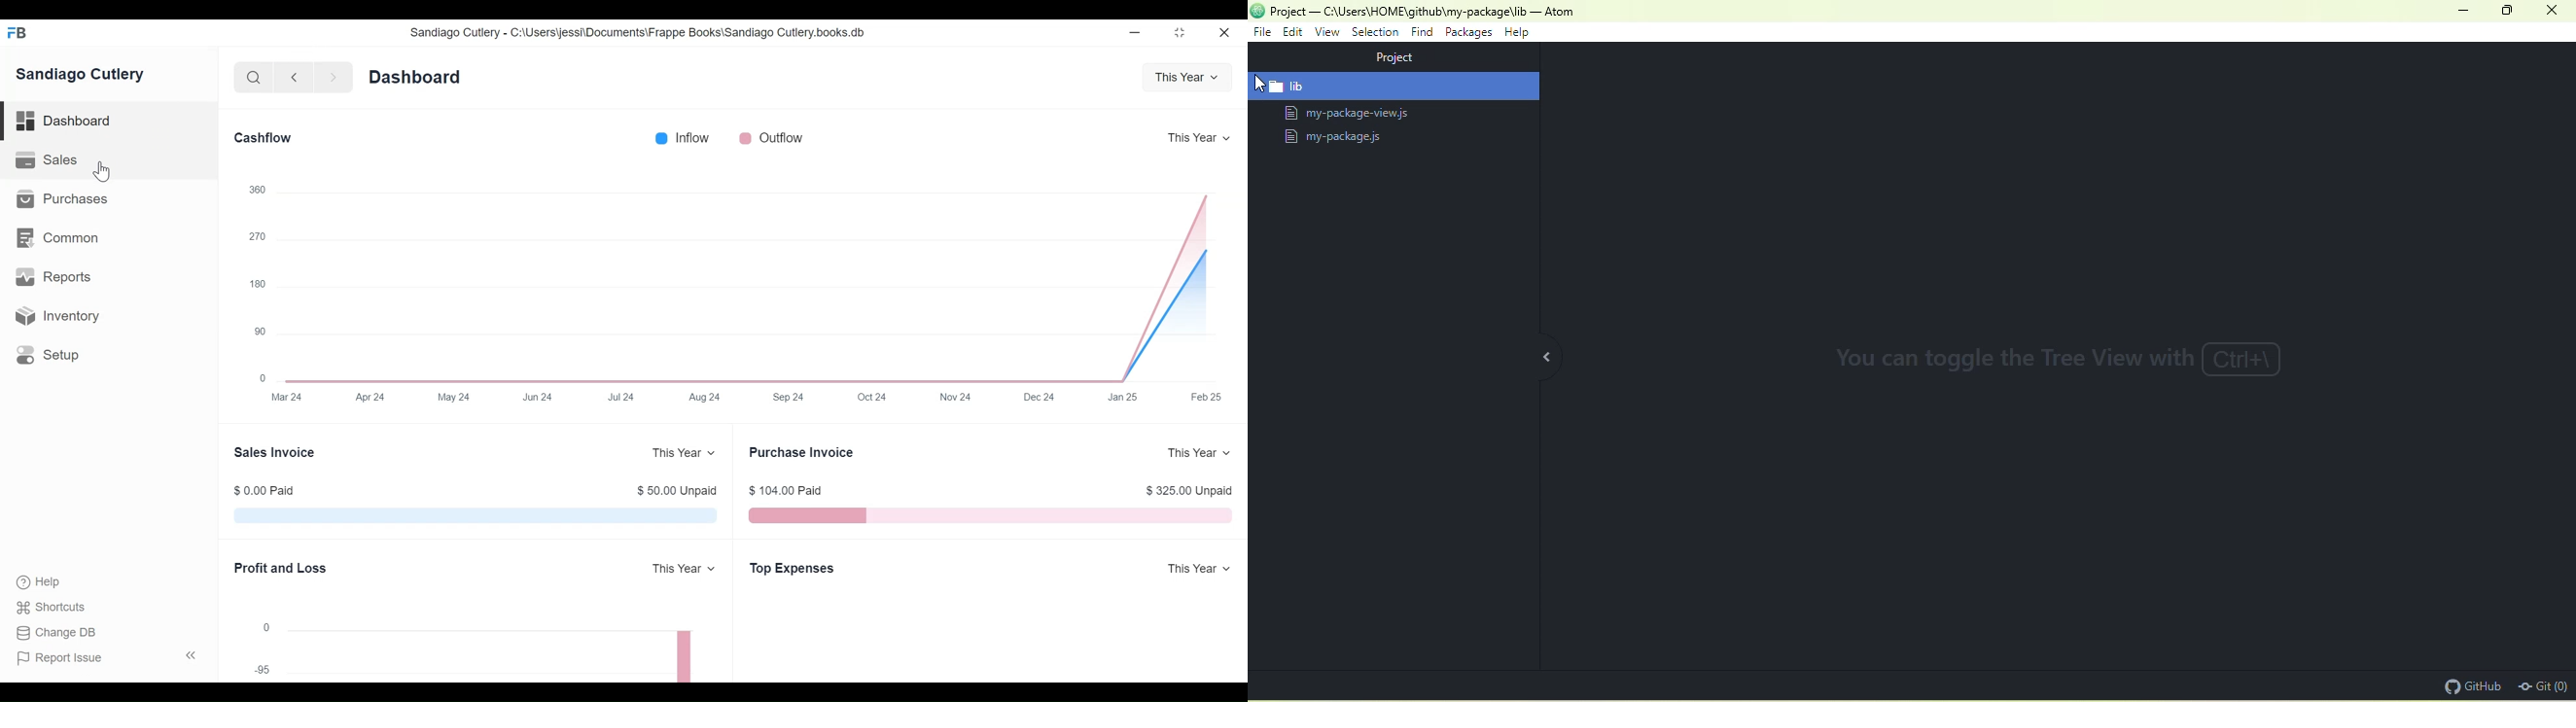 The height and width of the screenshot is (728, 2576). What do you see at coordinates (1123, 398) in the screenshot?
I see `Jan 25` at bounding box center [1123, 398].